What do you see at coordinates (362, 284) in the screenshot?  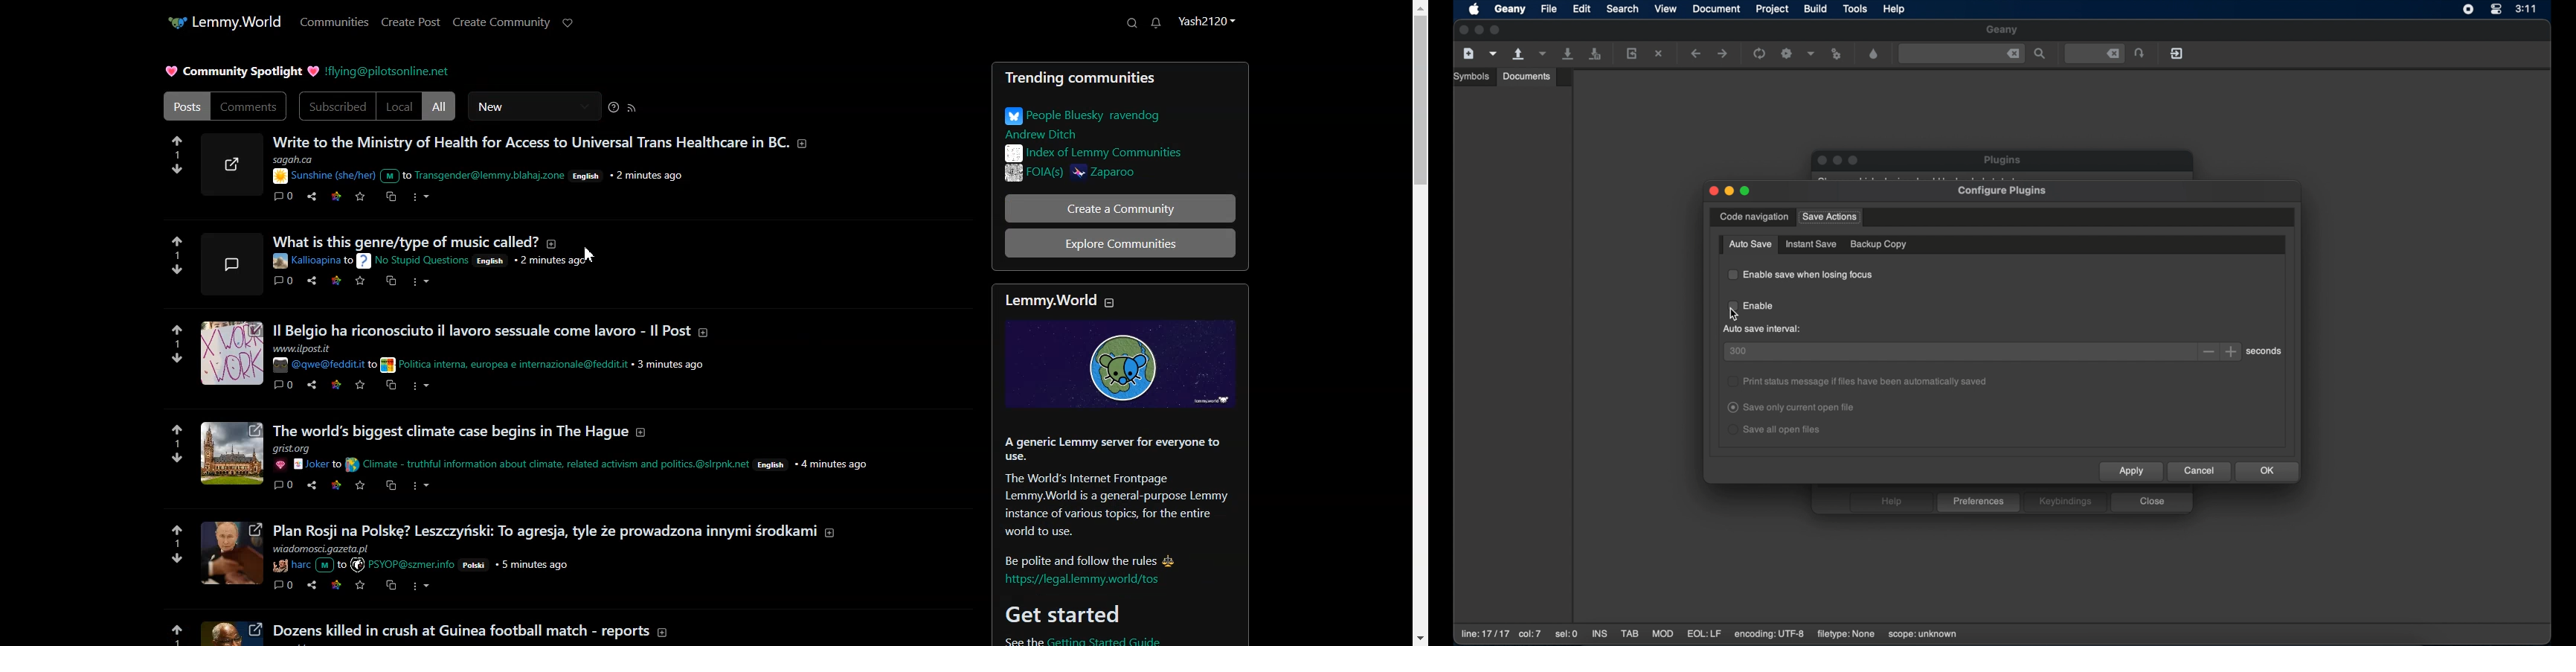 I see `save` at bounding box center [362, 284].